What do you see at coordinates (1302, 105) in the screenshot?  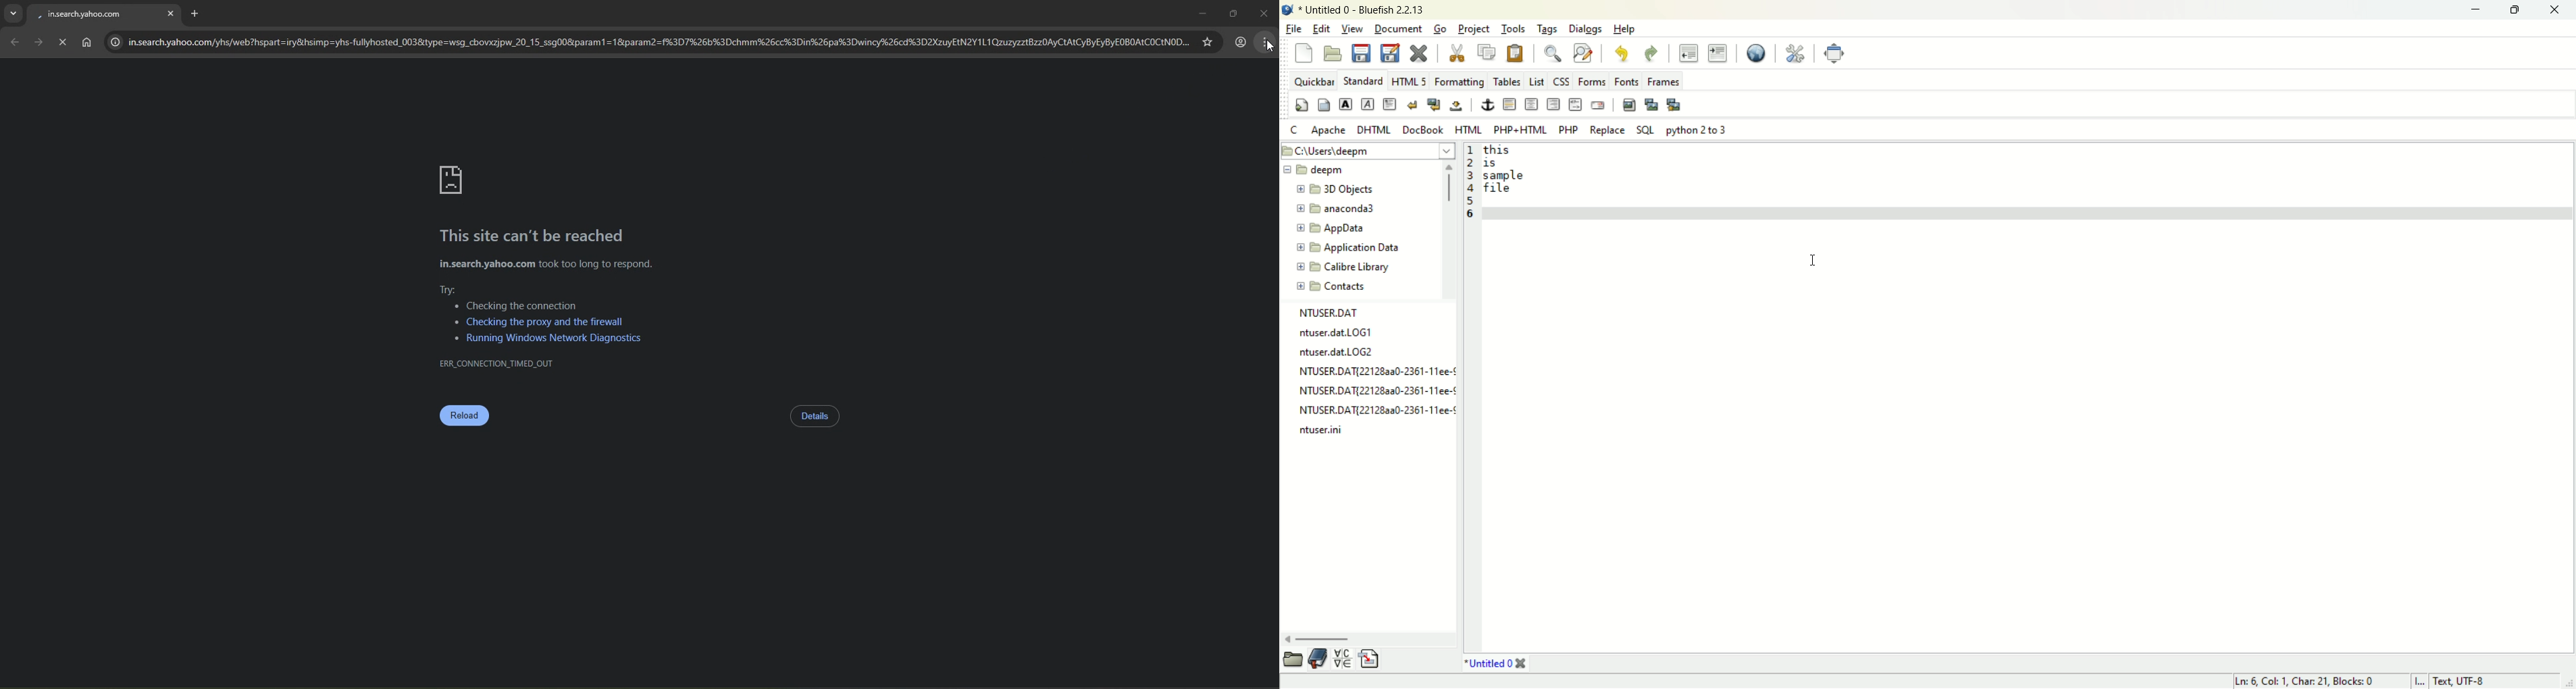 I see `quick start` at bounding box center [1302, 105].